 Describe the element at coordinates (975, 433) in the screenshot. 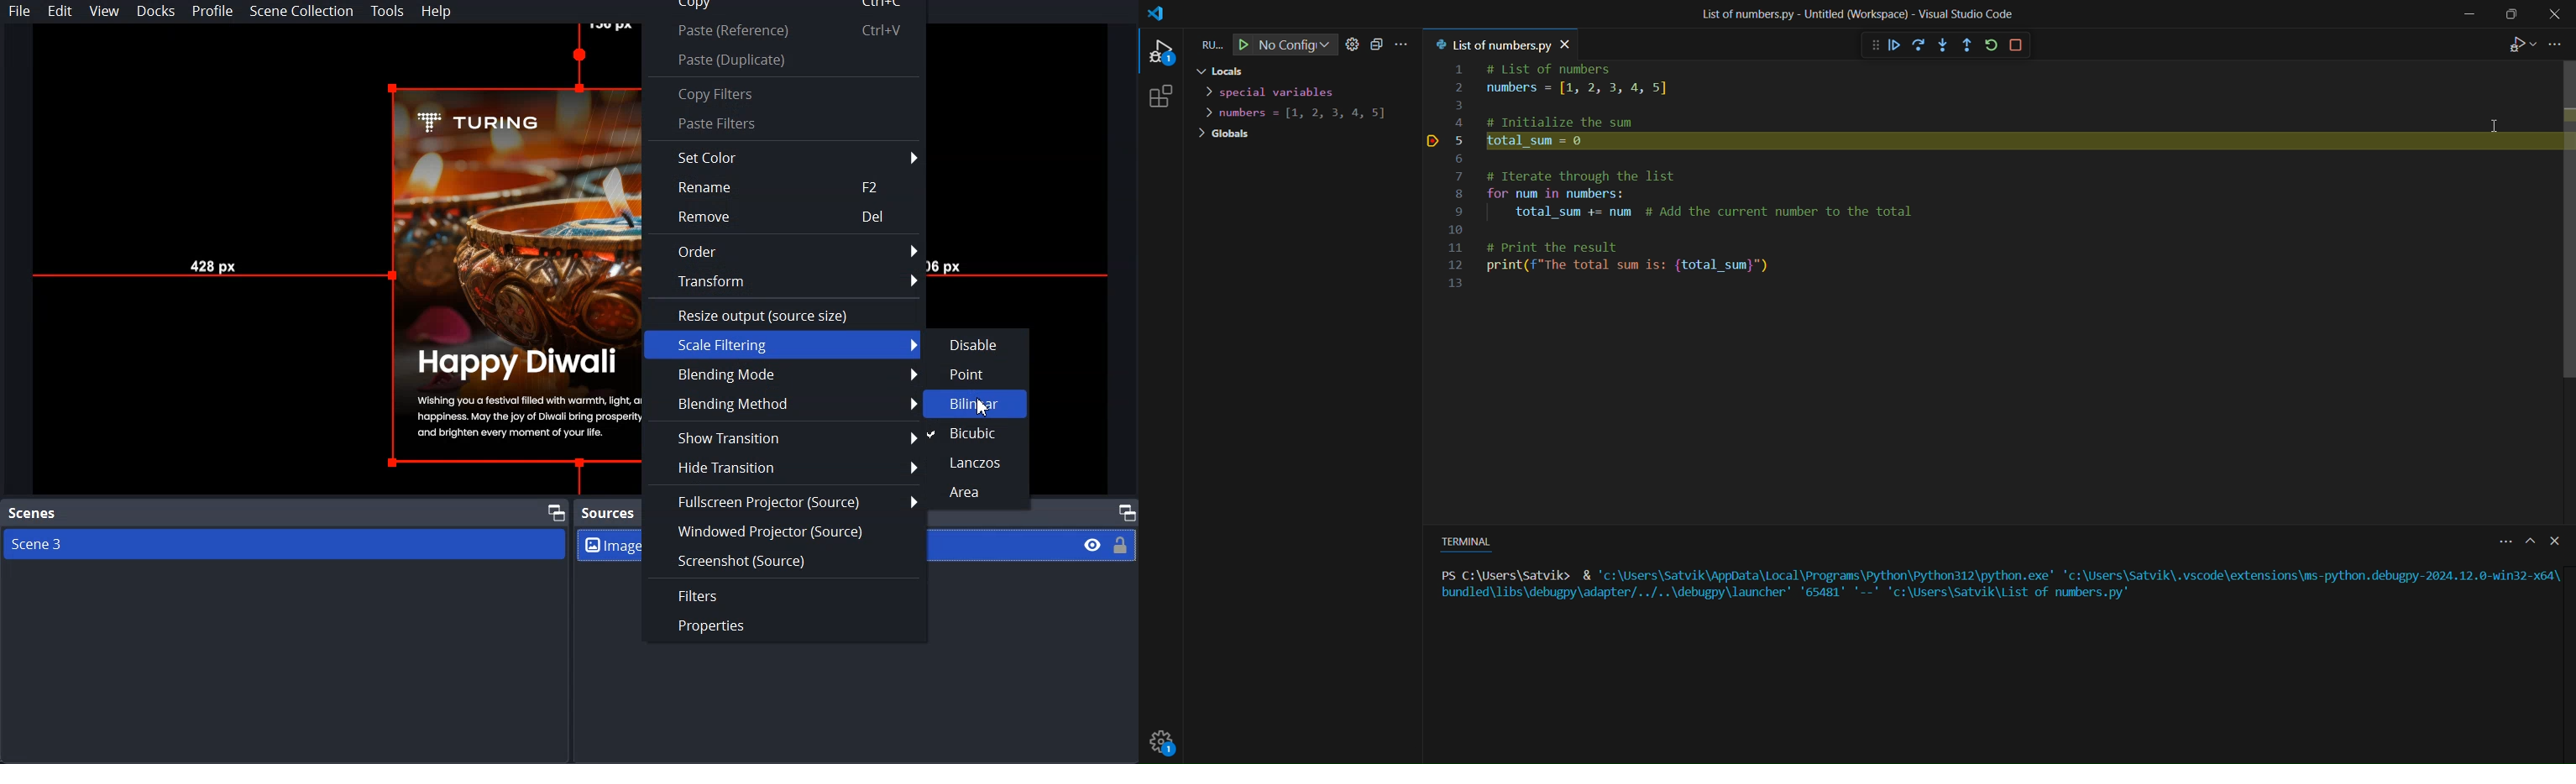

I see `Bicubic` at that location.